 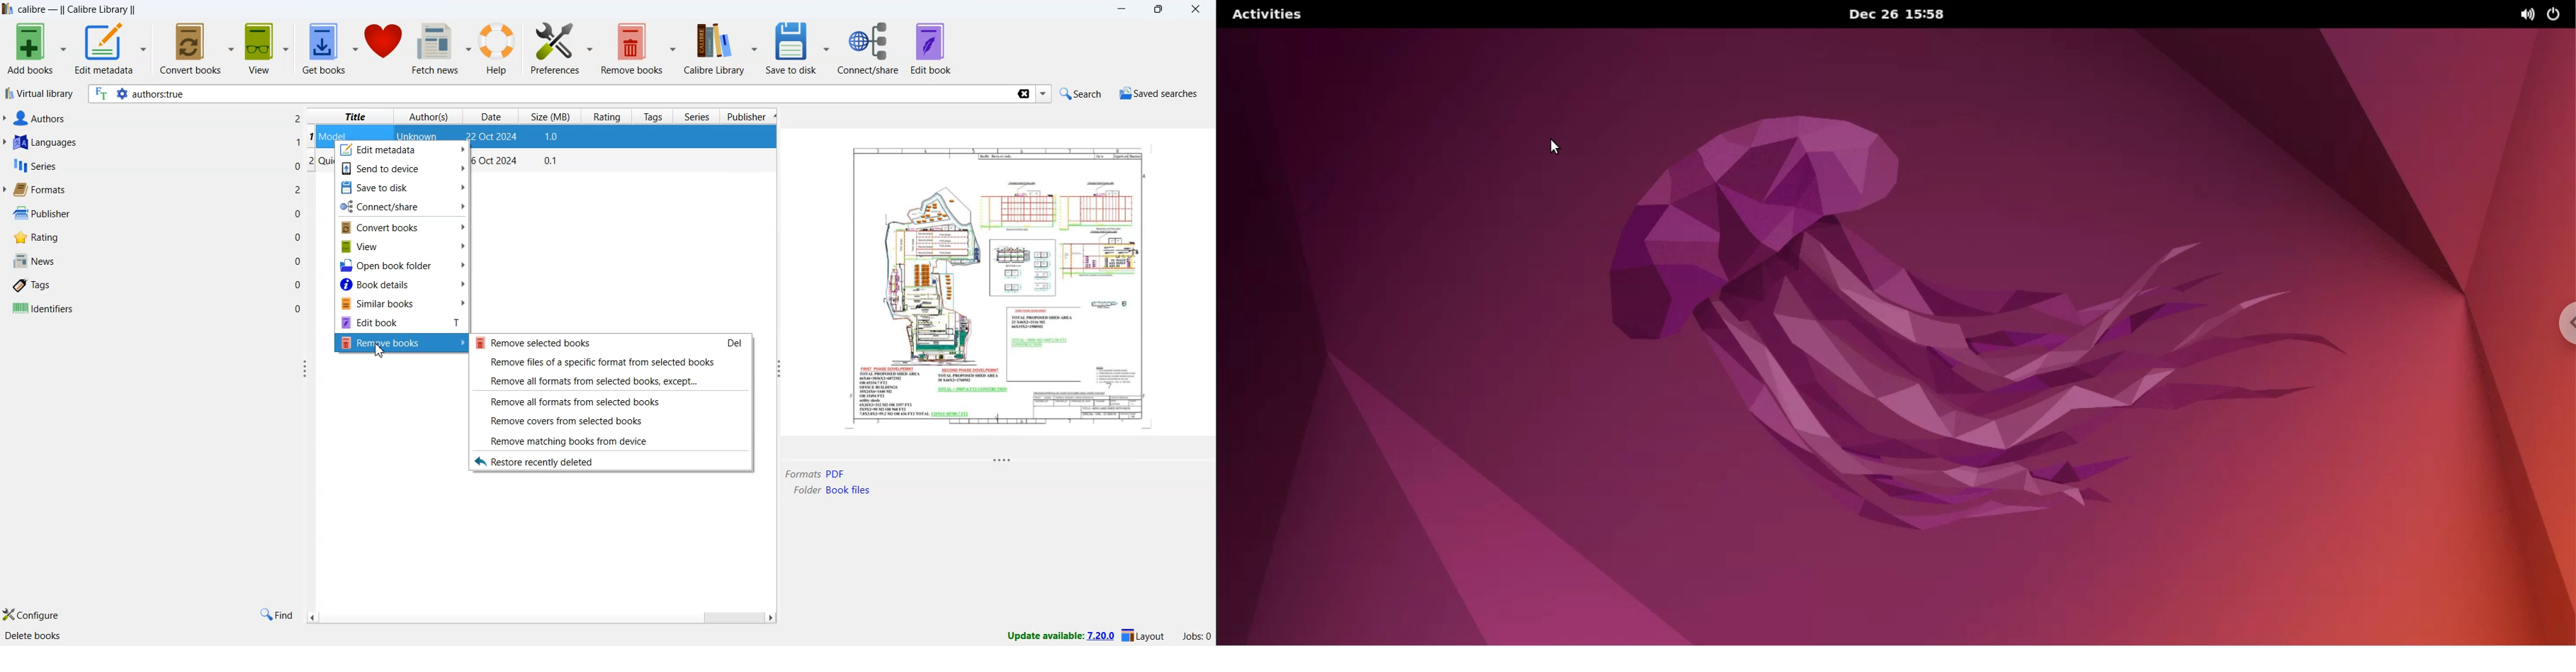 What do you see at coordinates (404, 246) in the screenshot?
I see `View` at bounding box center [404, 246].